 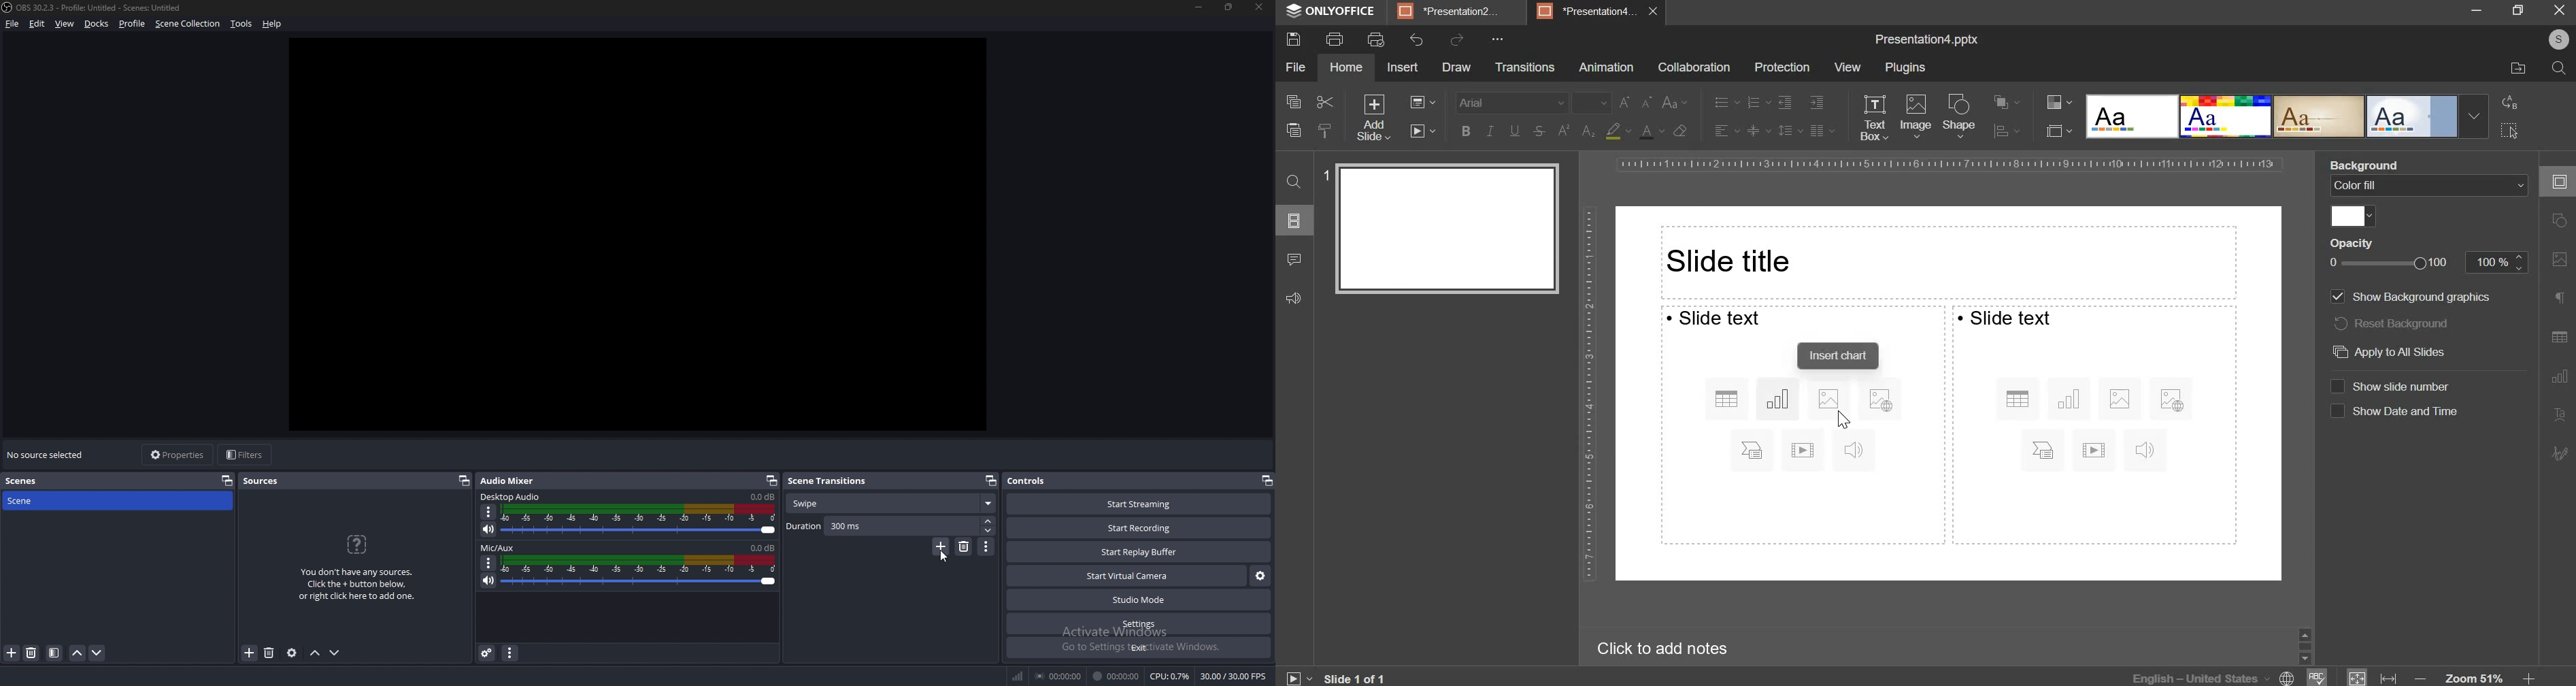 I want to click on remove source, so click(x=269, y=653).